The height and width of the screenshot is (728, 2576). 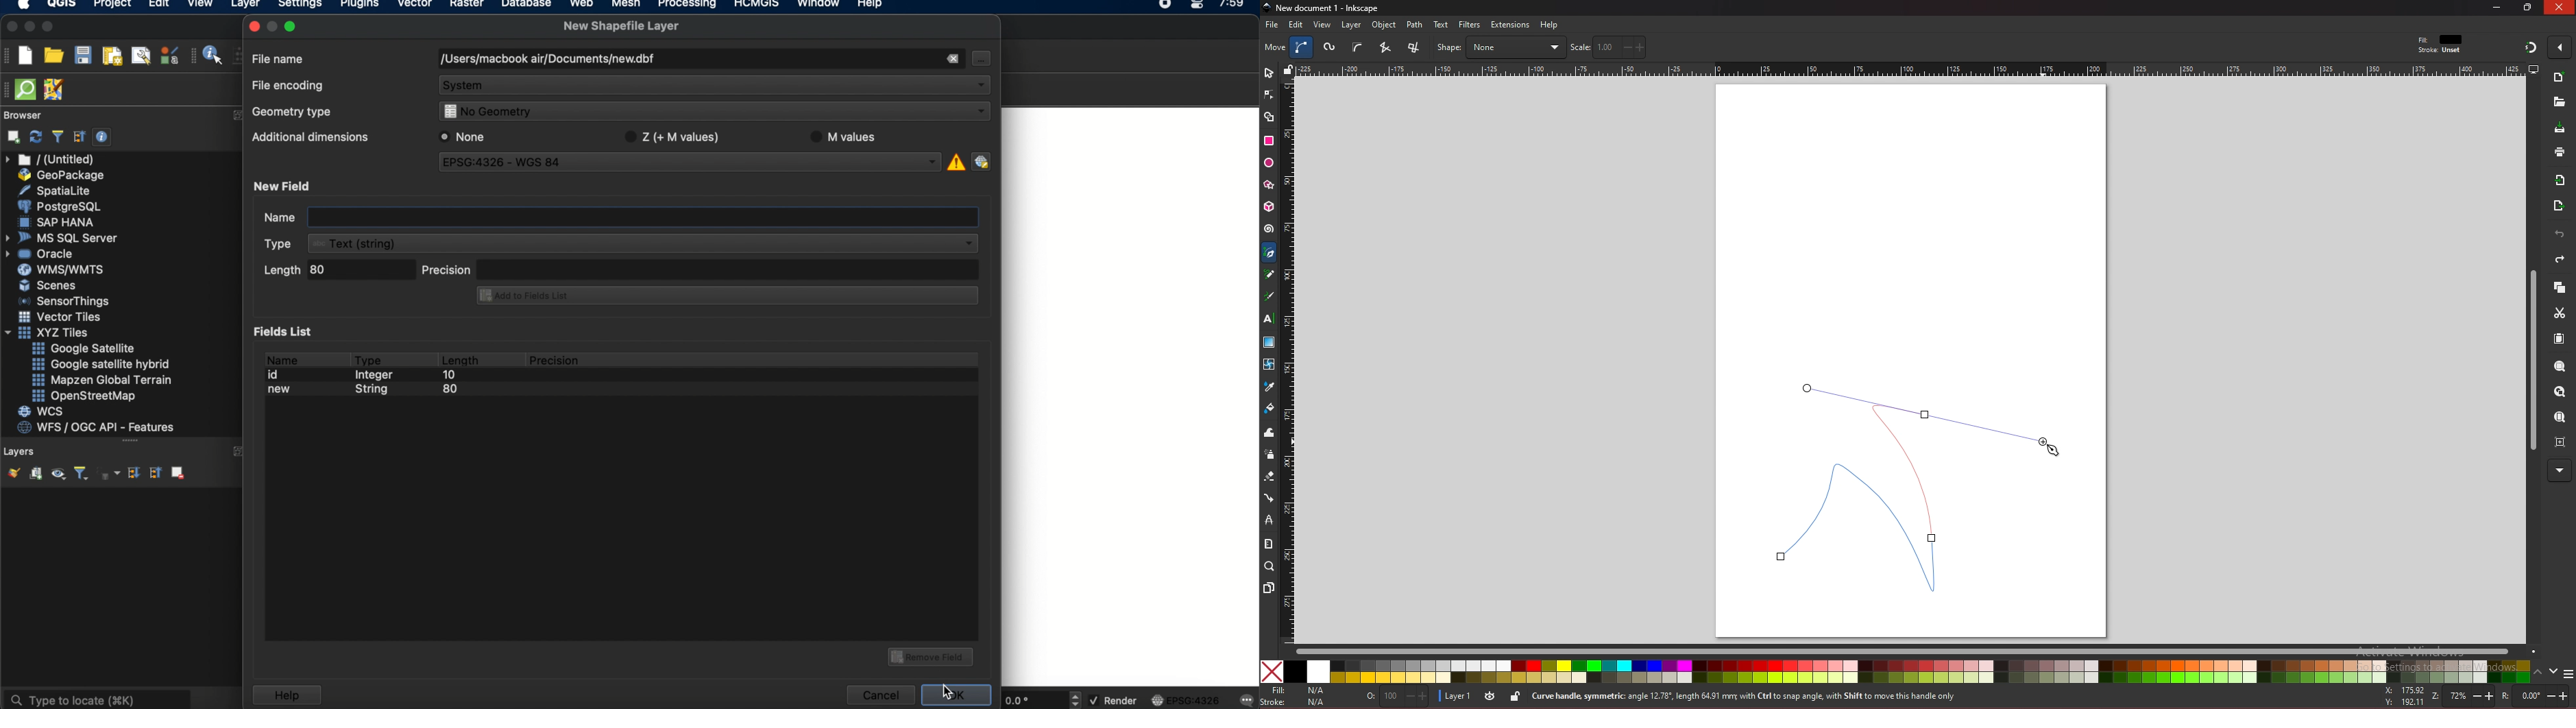 I want to click on minimize, so click(x=30, y=27).